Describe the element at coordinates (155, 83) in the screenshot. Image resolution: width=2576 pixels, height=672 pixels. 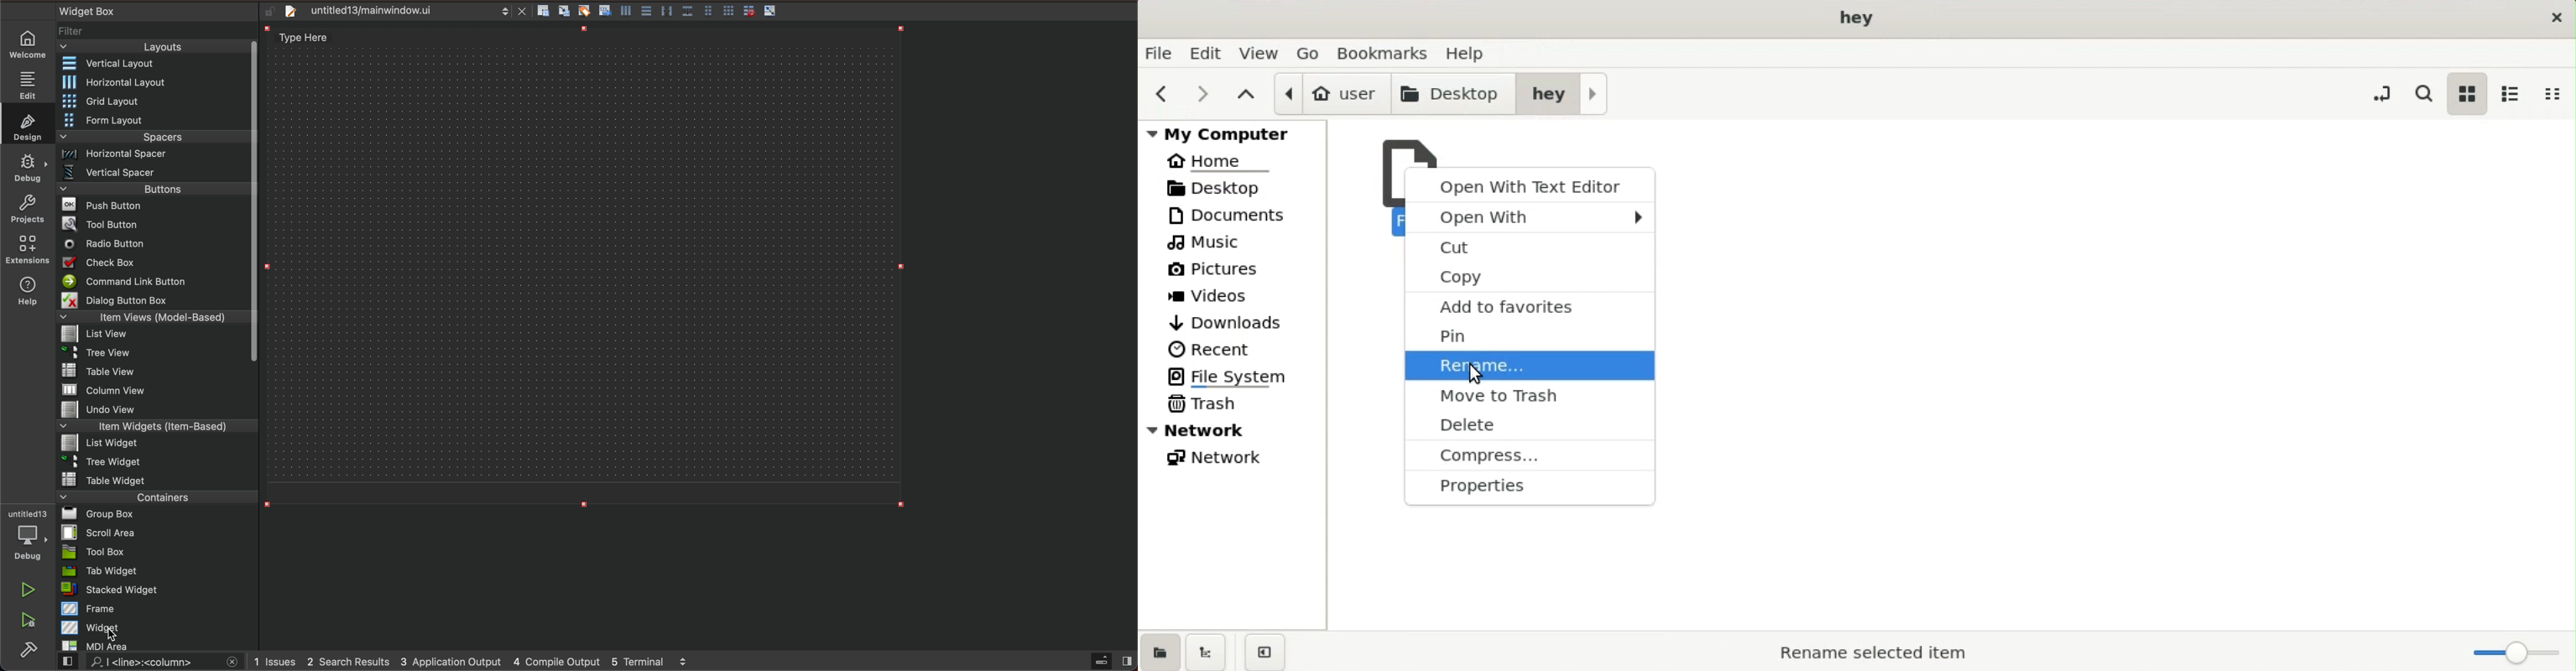
I see `Horizontal layout` at that location.